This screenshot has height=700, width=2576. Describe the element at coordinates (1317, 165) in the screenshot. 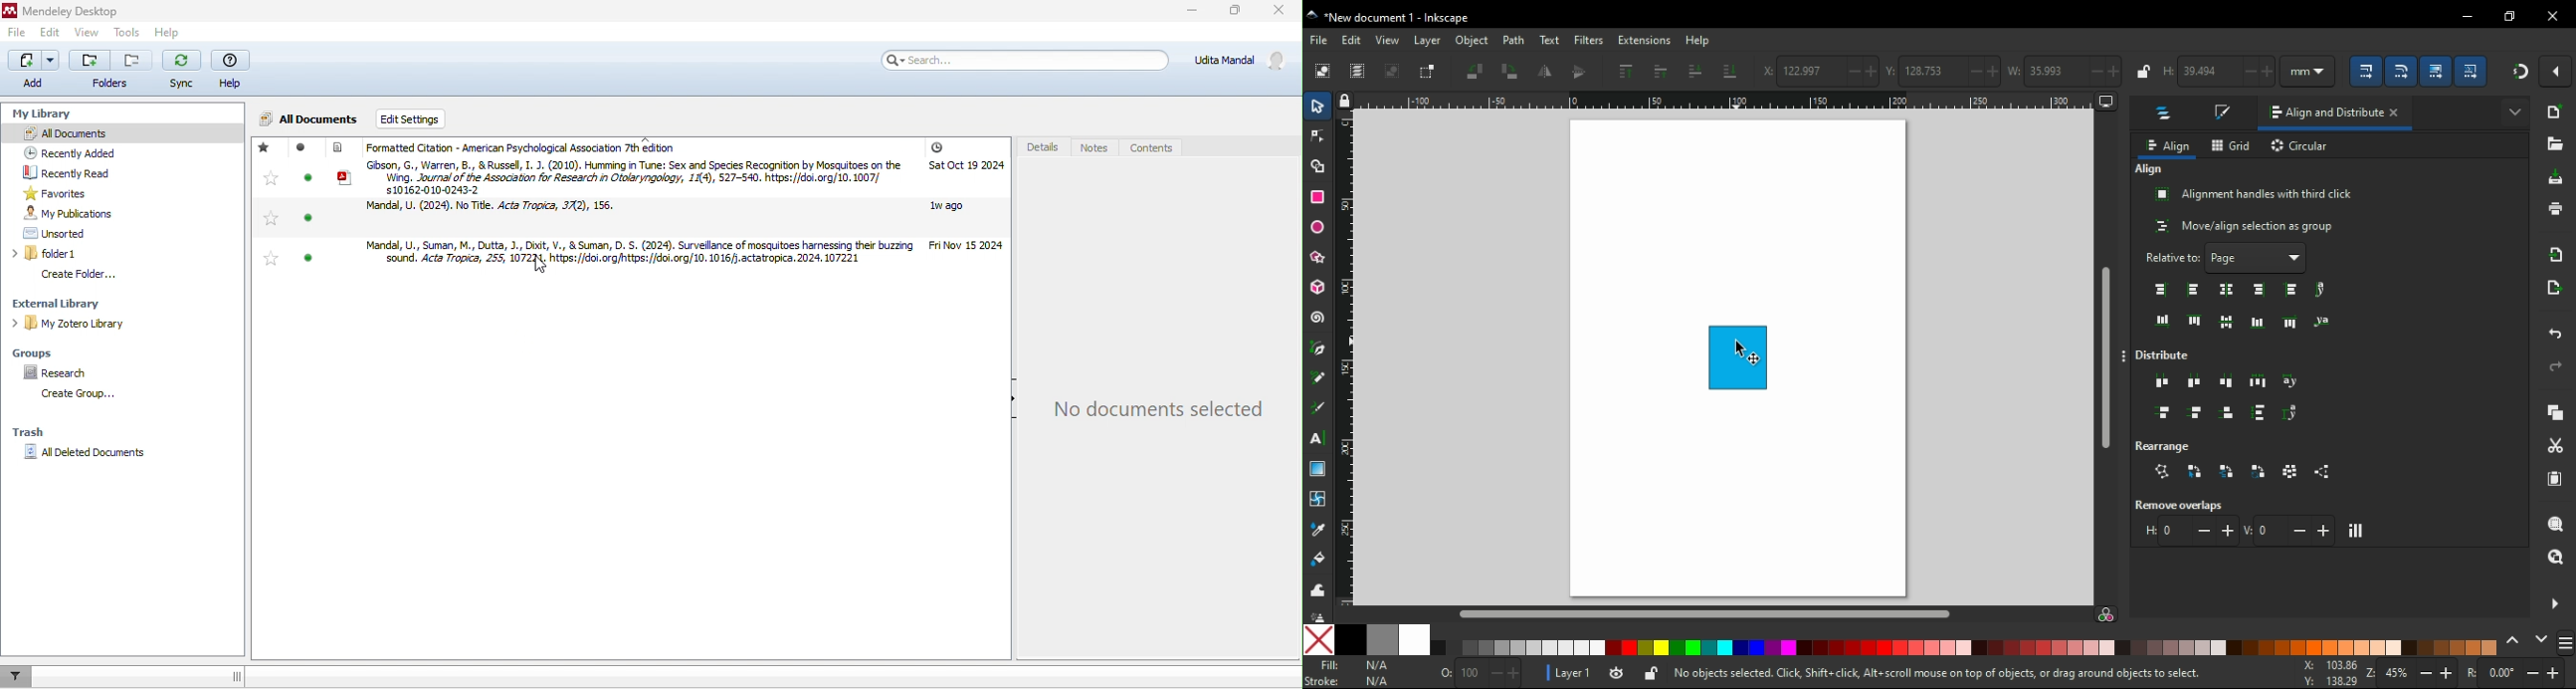

I see `shape builder tool` at that location.